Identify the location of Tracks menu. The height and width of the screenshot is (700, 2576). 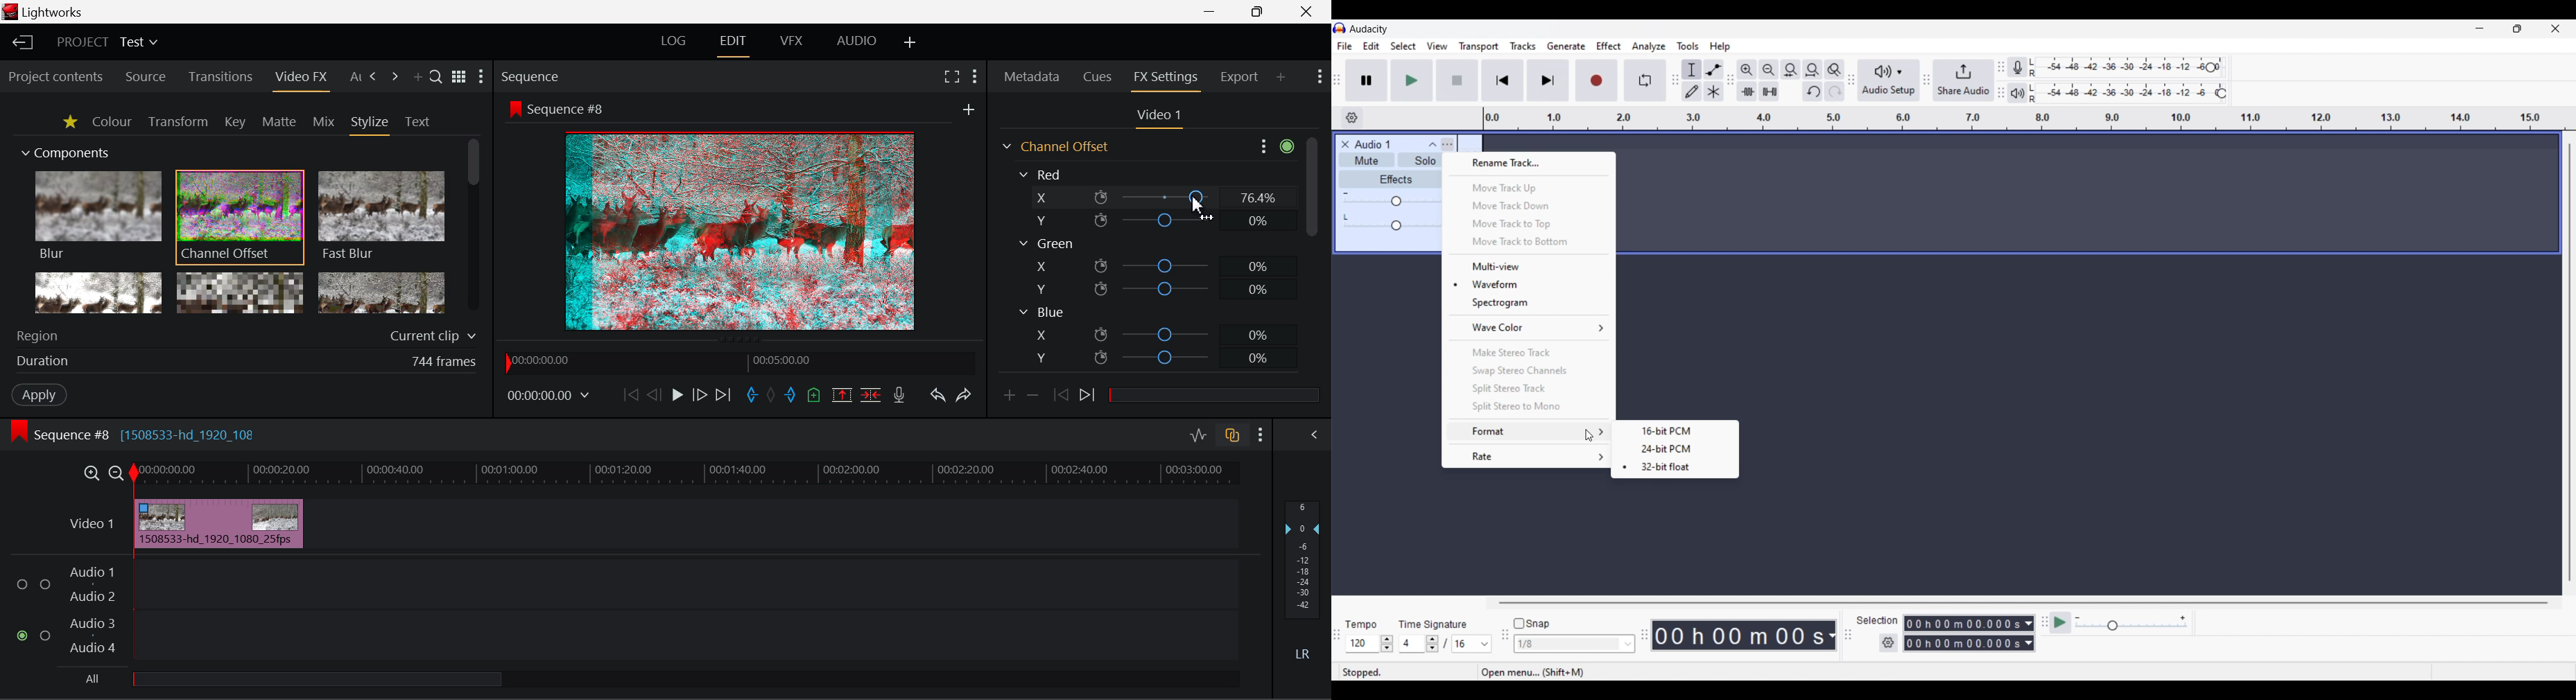
(1523, 46).